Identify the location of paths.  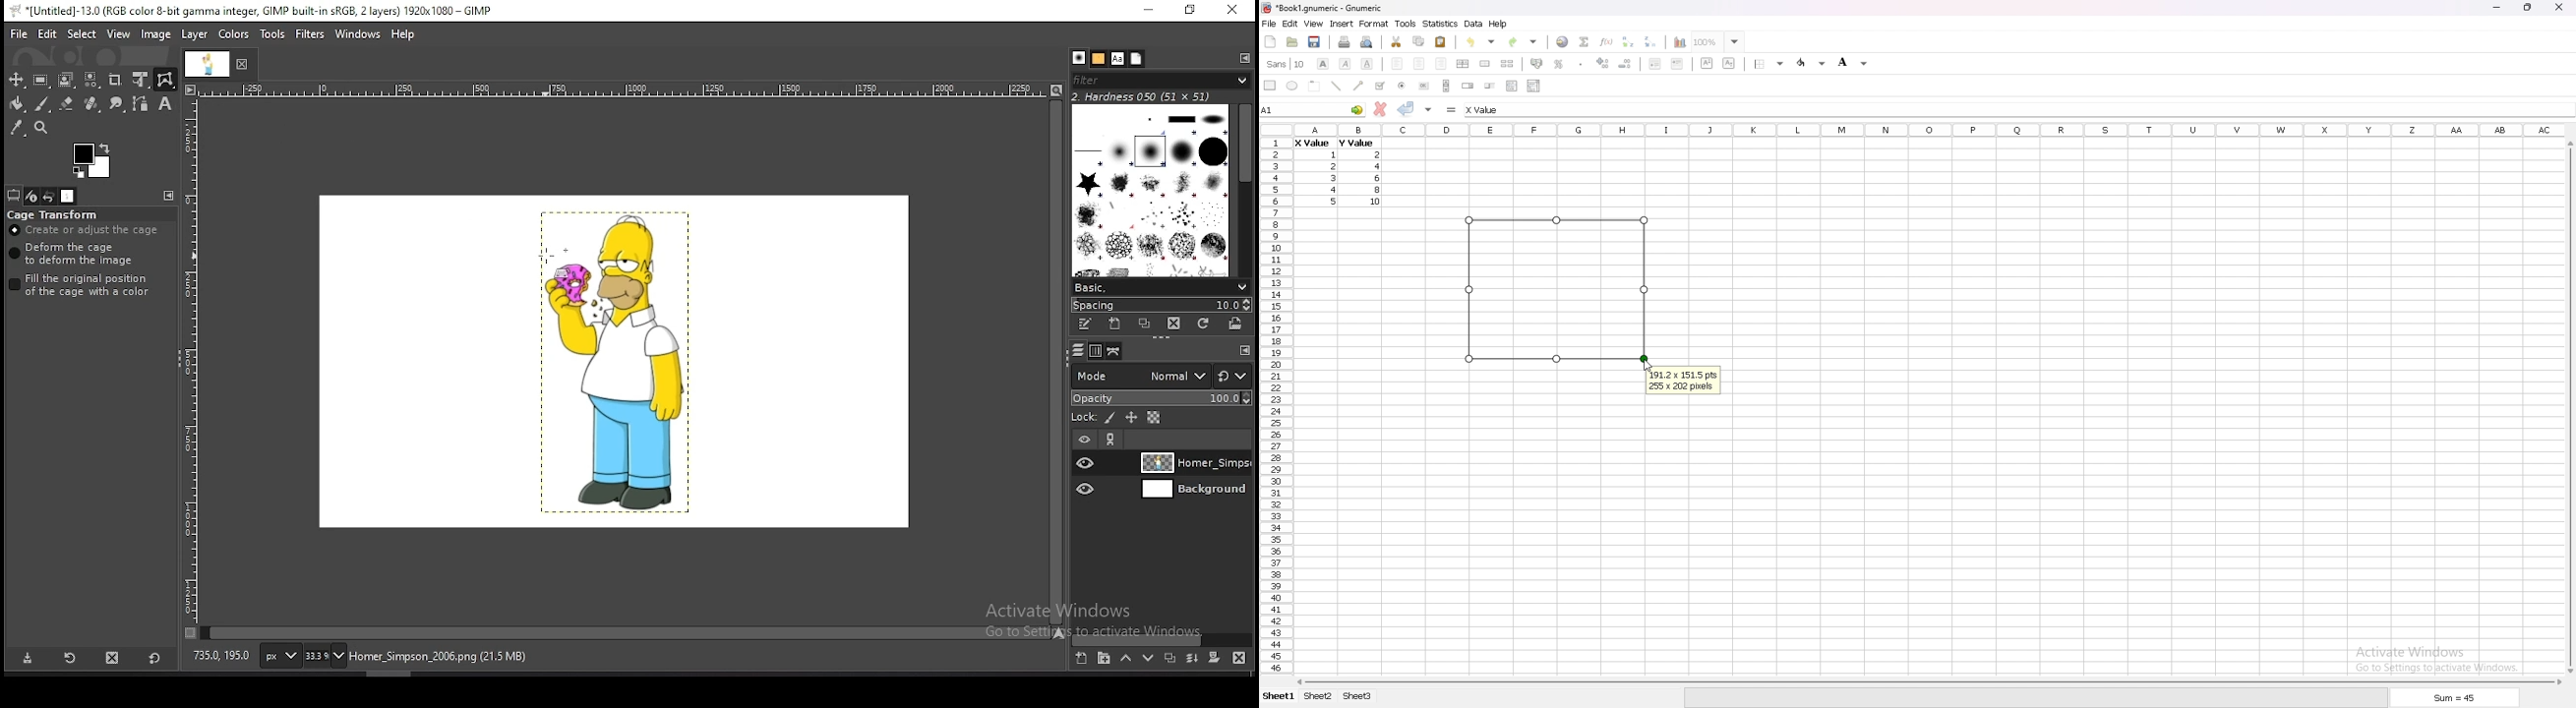
(1111, 351).